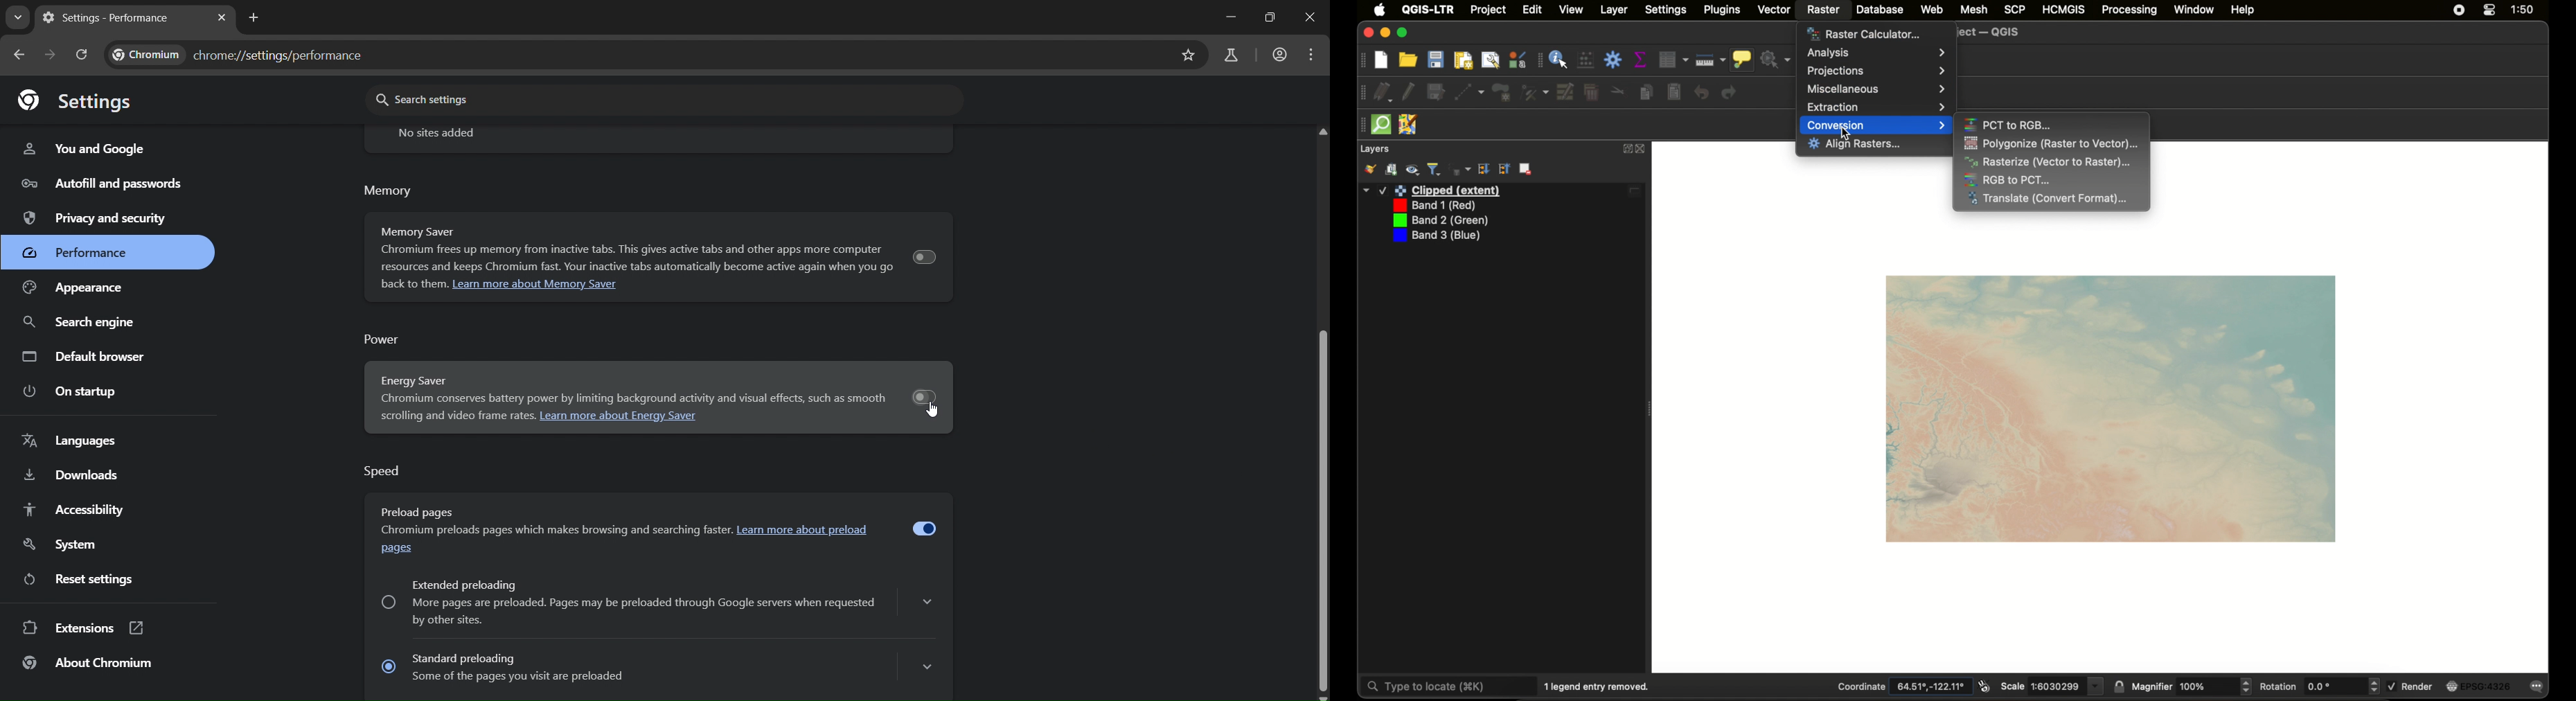  What do you see at coordinates (2411, 685) in the screenshot?
I see `render` at bounding box center [2411, 685].